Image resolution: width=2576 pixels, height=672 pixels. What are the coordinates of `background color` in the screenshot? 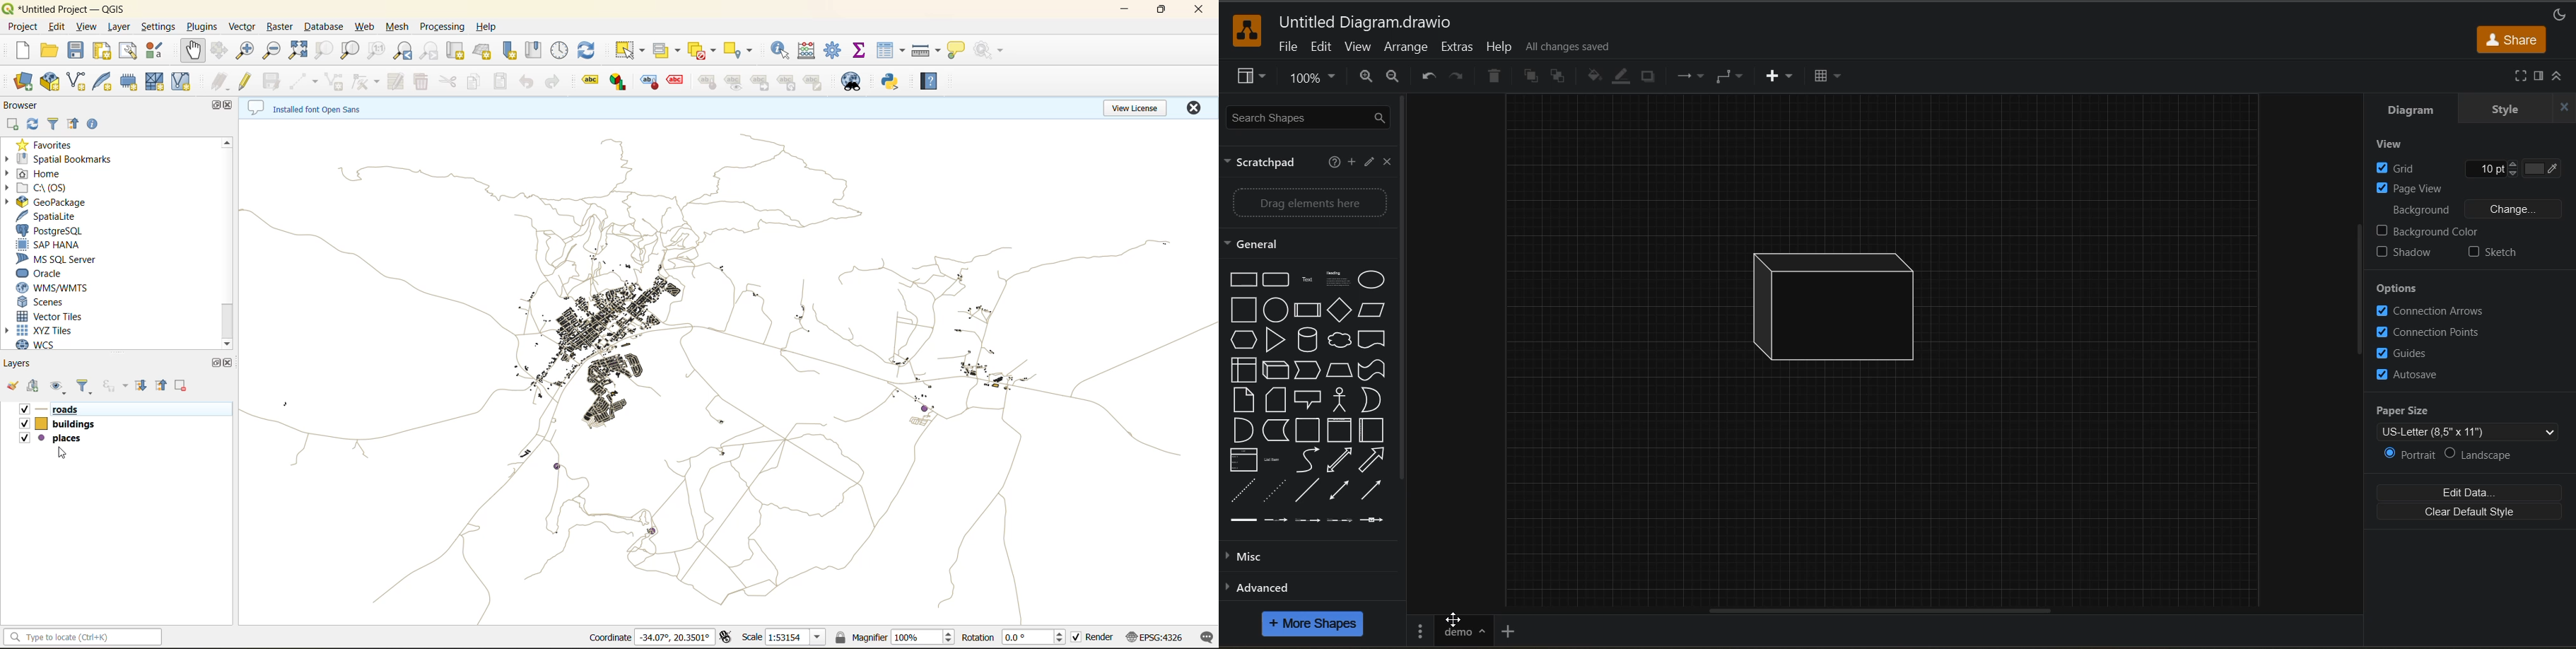 It's located at (2428, 233).